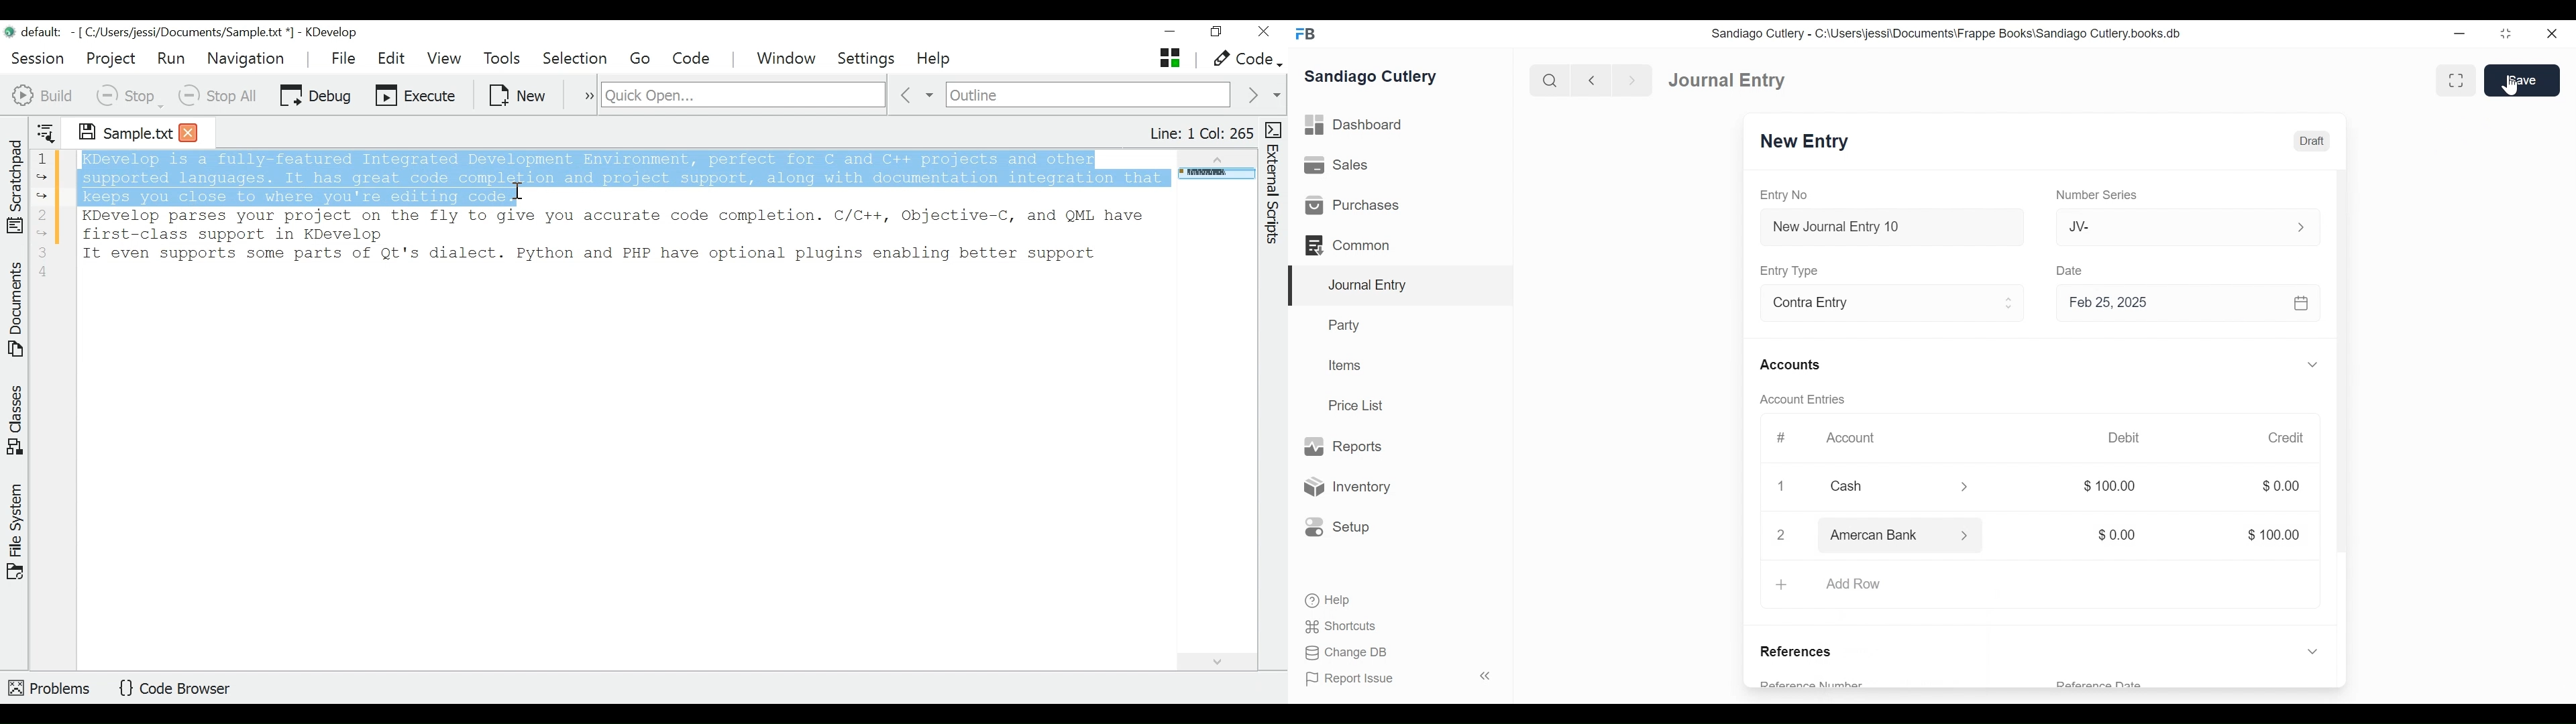  What do you see at coordinates (1550, 80) in the screenshot?
I see `Search` at bounding box center [1550, 80].